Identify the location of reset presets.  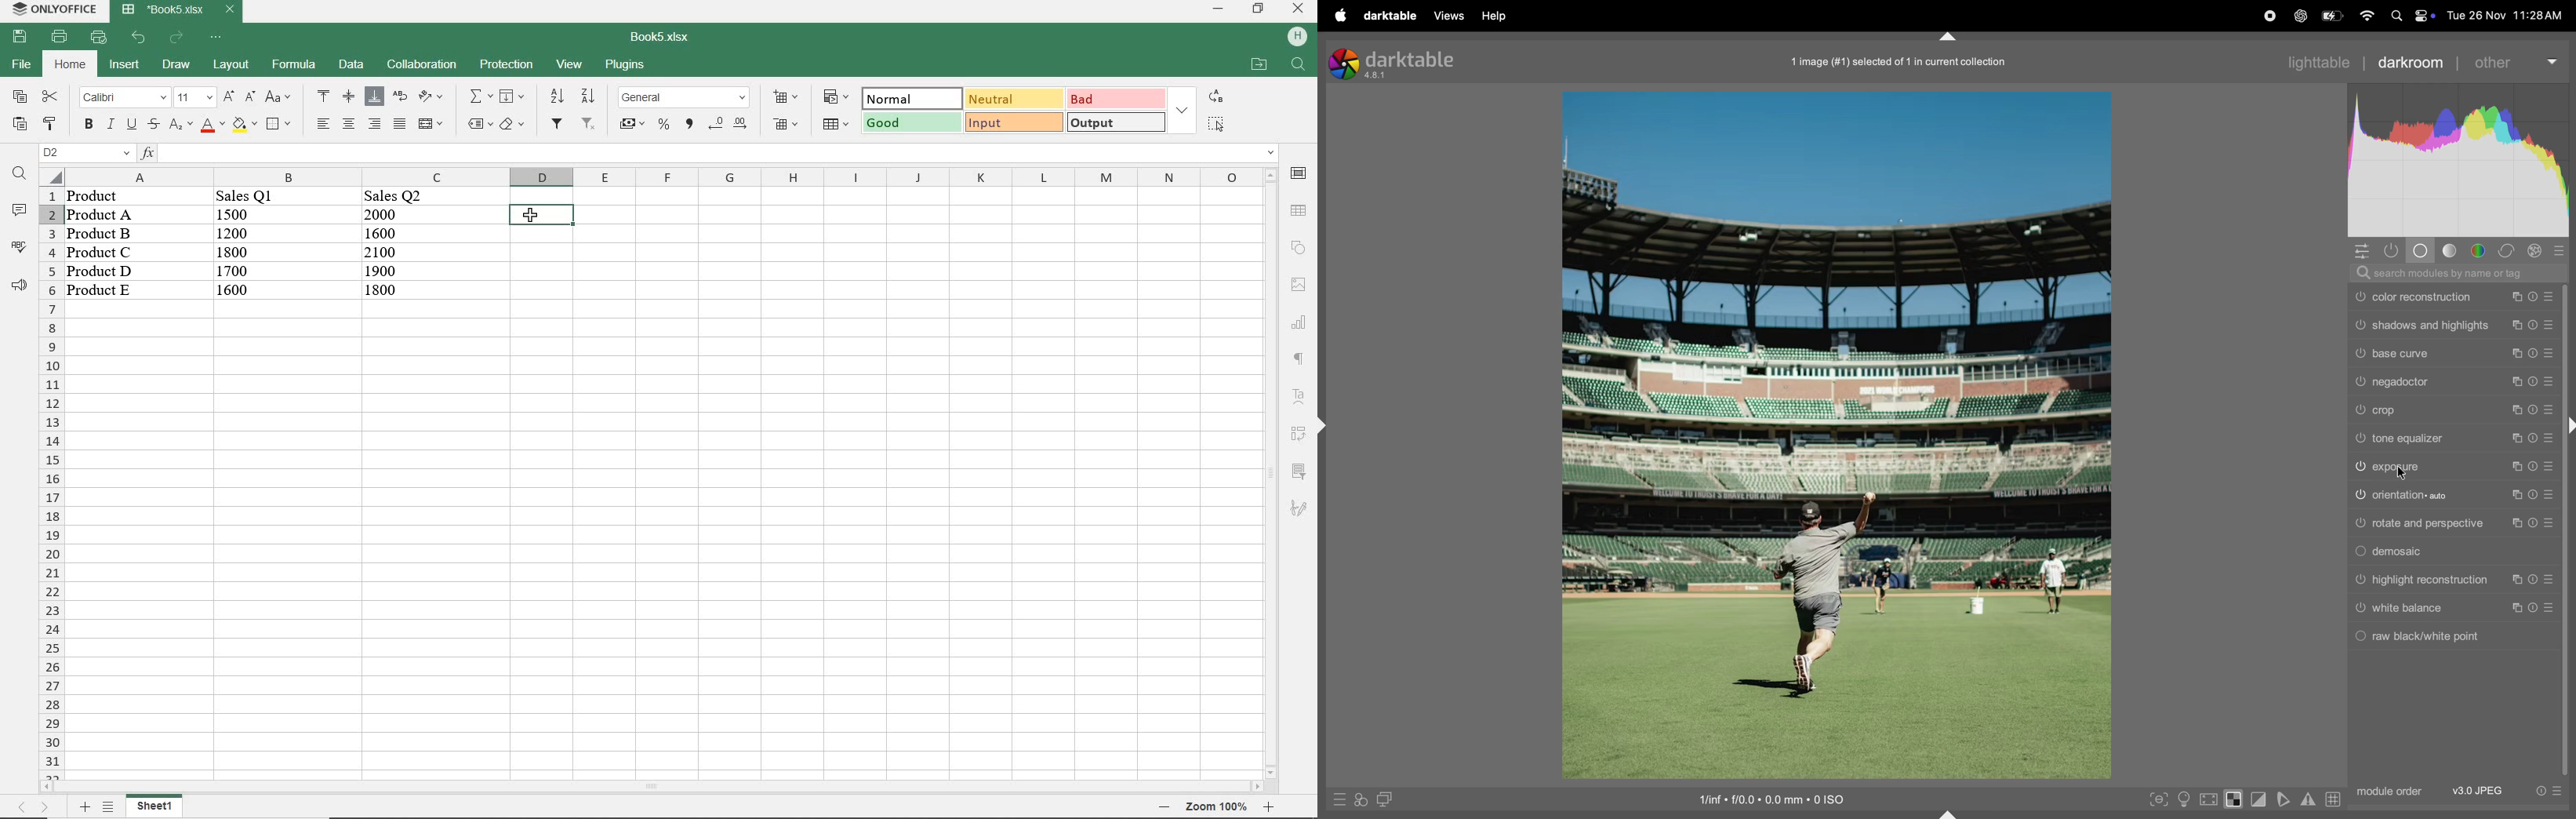
(2535, 381).